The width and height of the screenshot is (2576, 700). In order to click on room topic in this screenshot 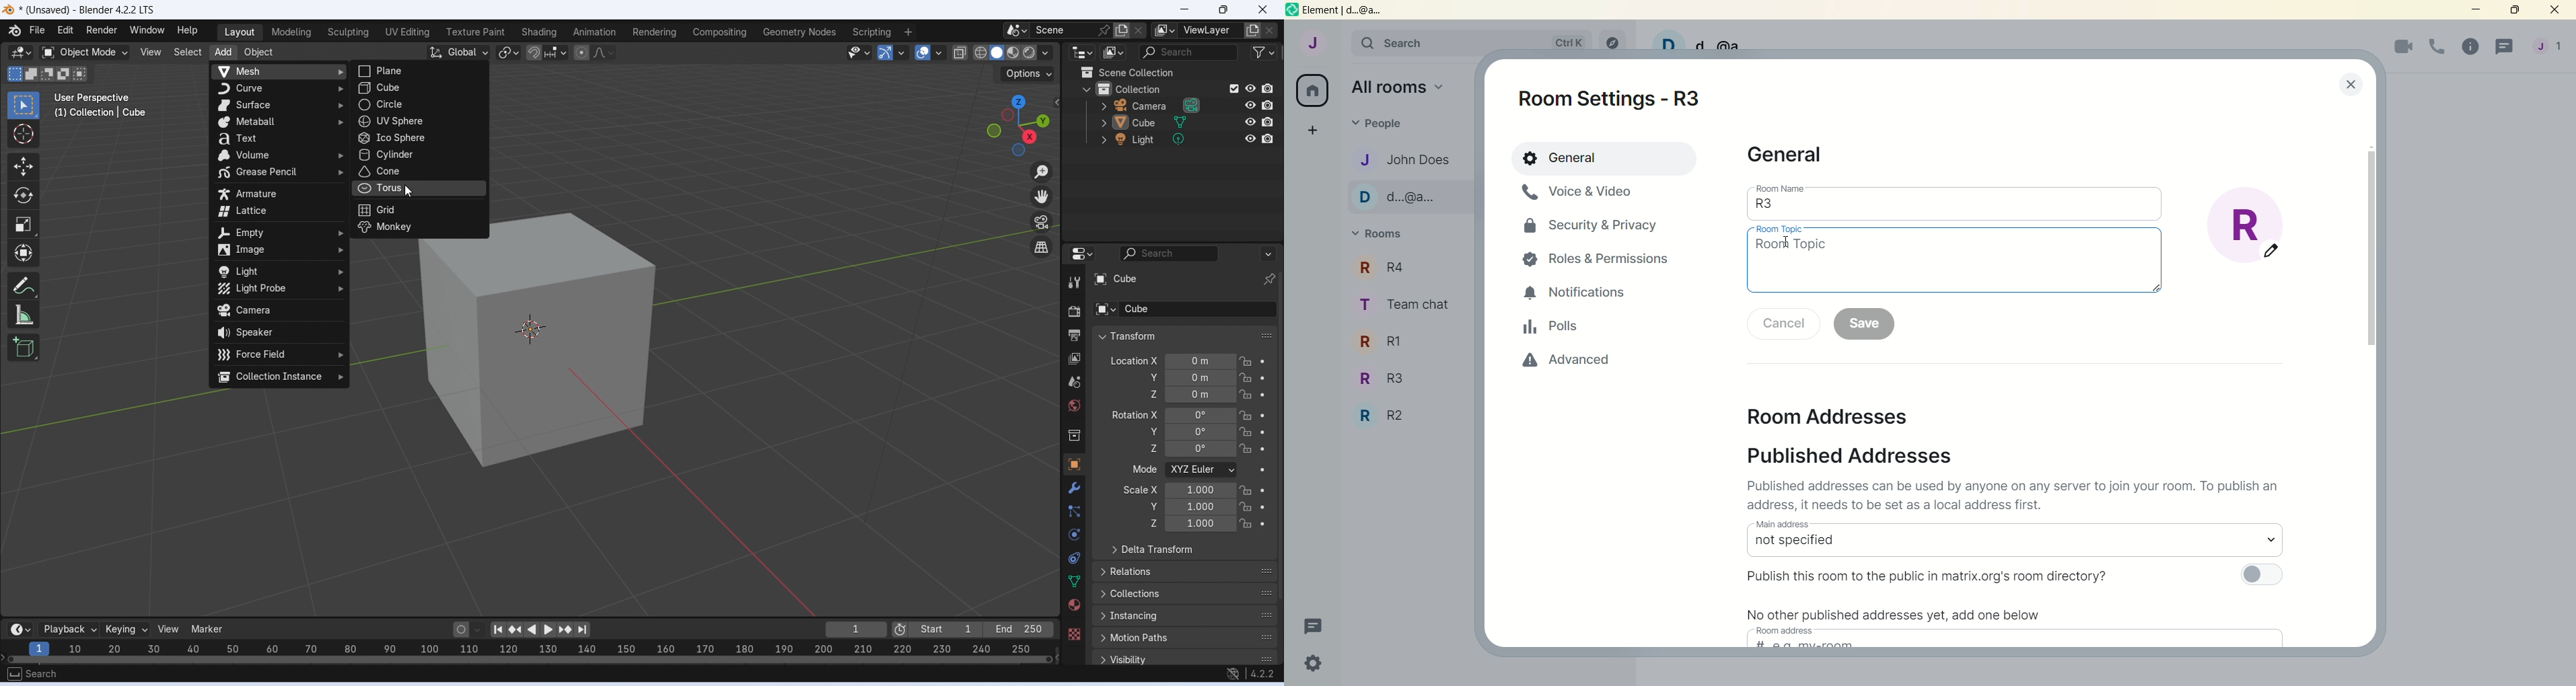, I will do `click(1778, 230)`.